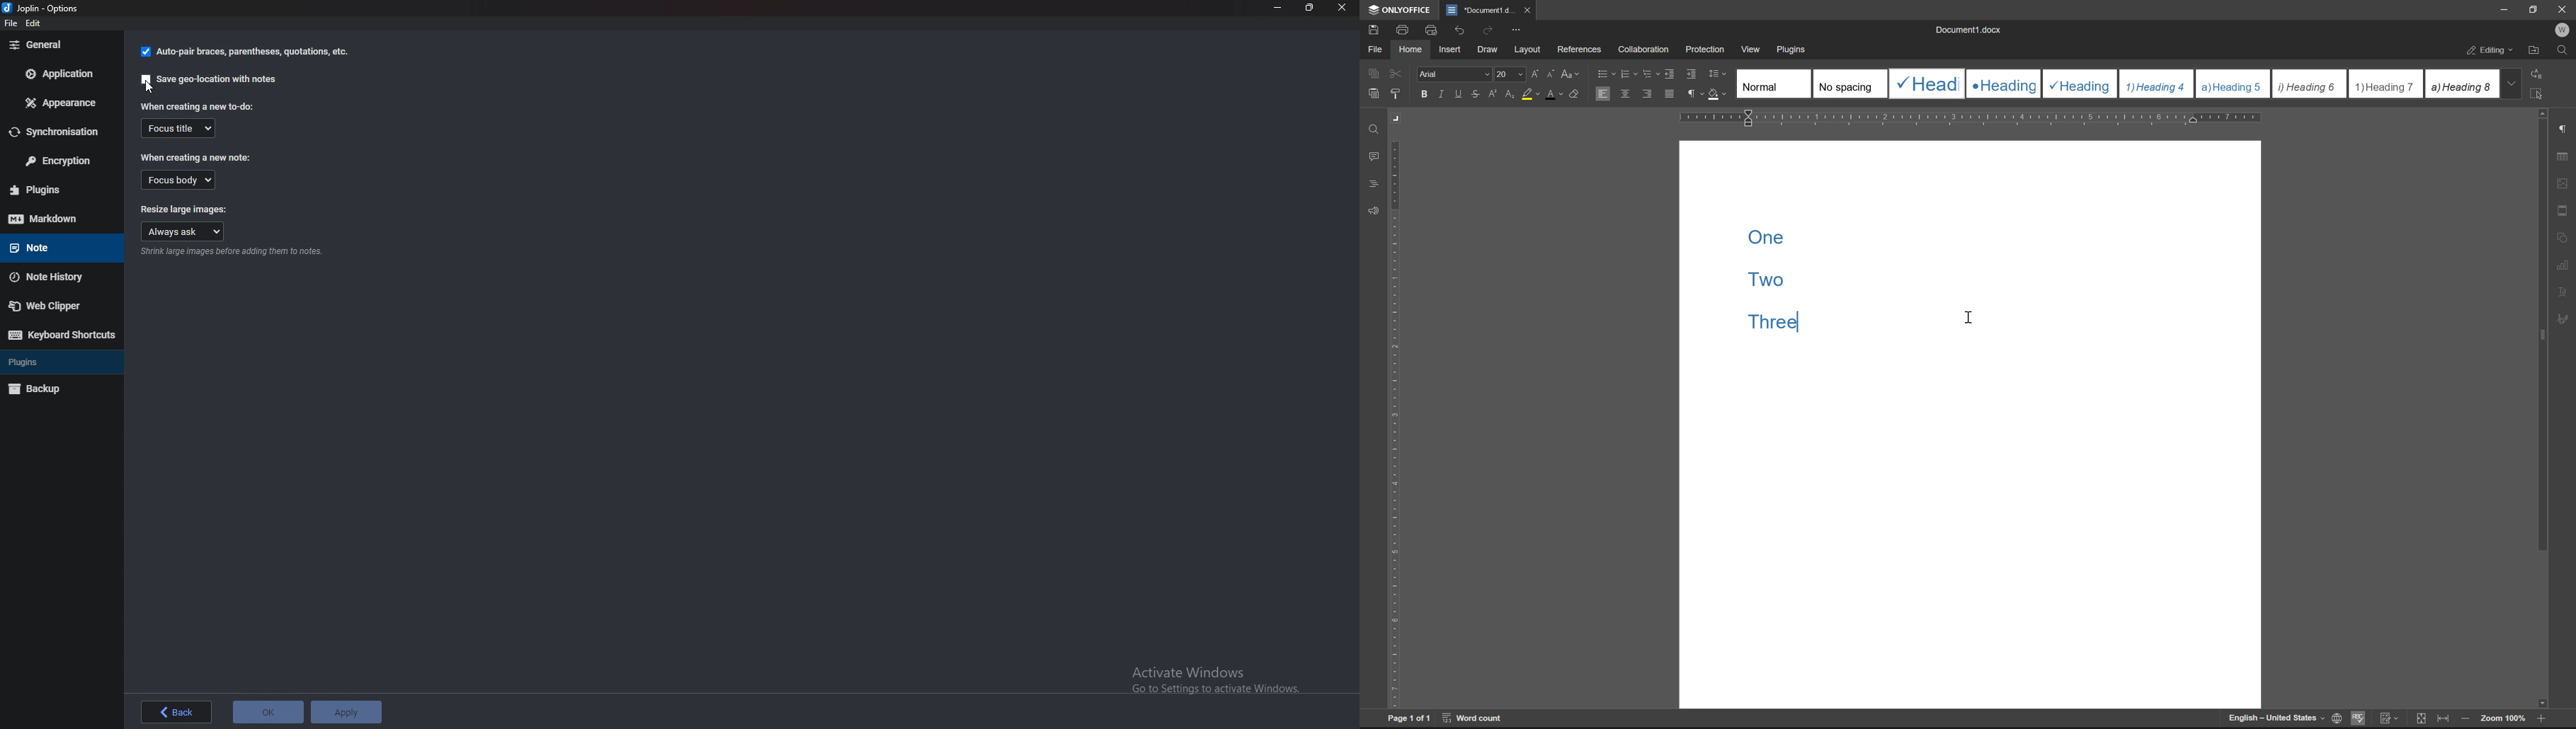 This screenshot has width=2576, height=756. Describe the element at coordinates (198, 209) in the screenshot. I see `Resize large images` at that location.